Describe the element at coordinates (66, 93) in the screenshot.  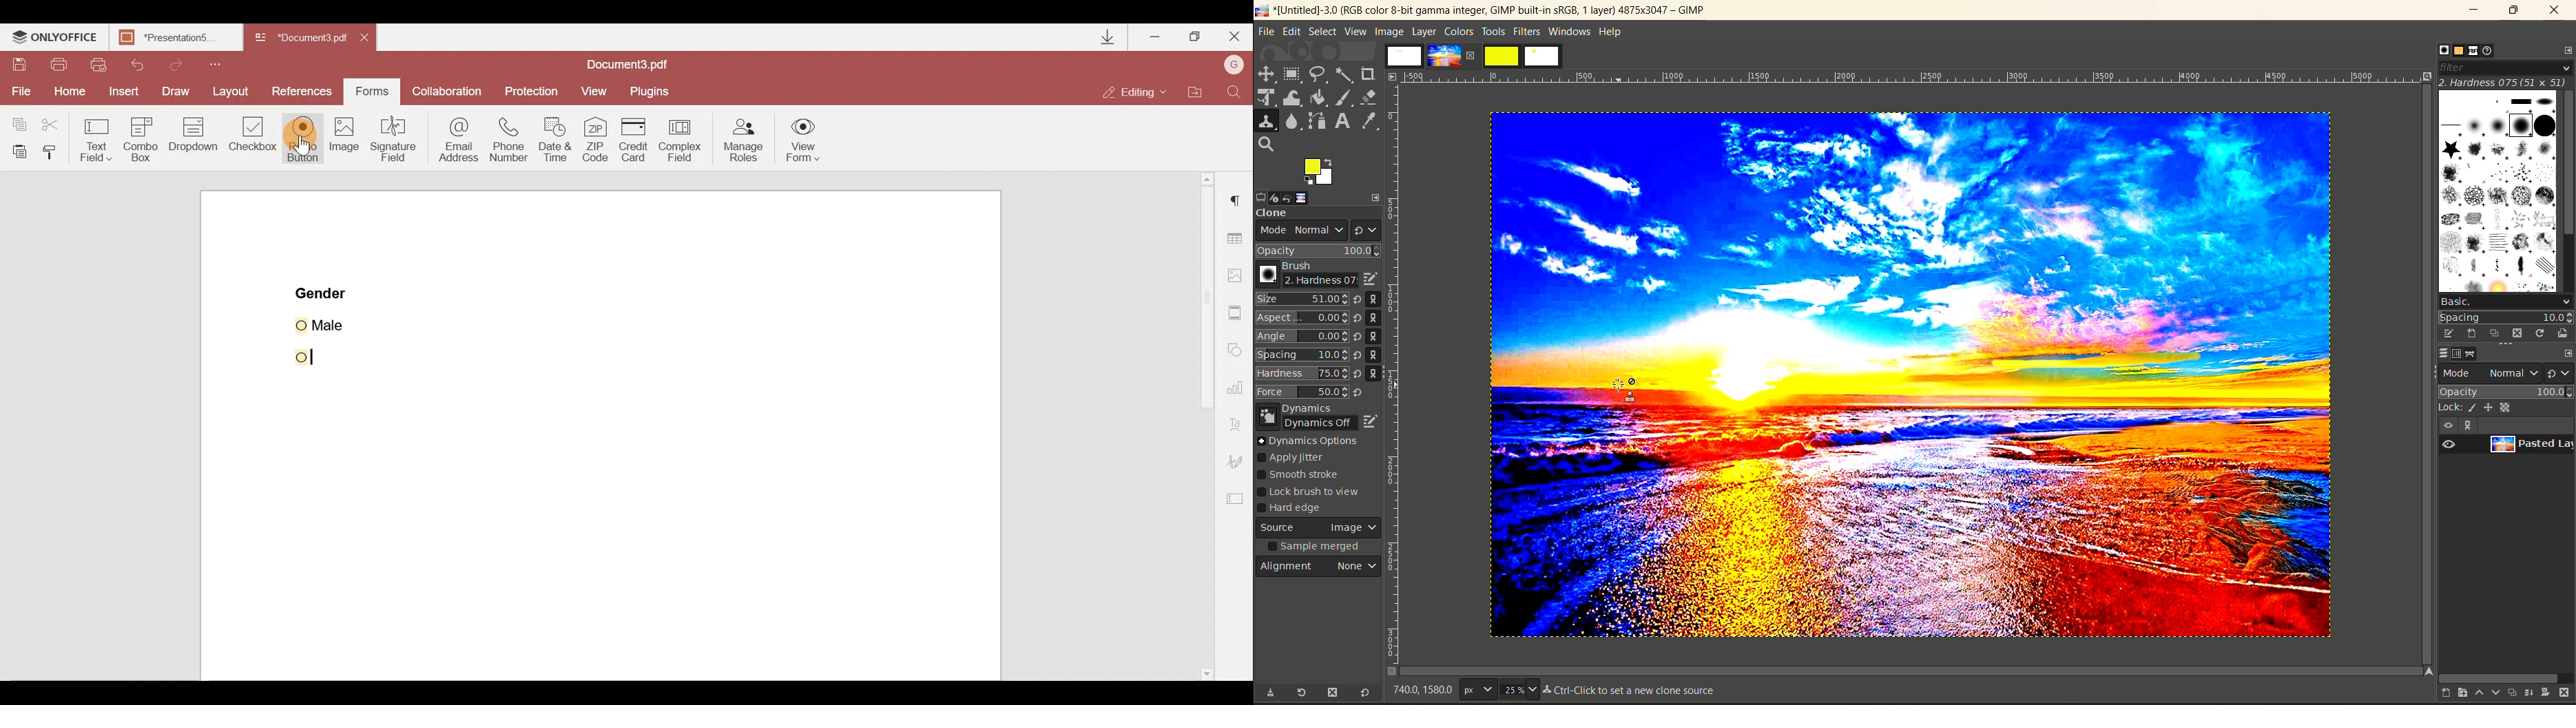
I see `Home` at that location.